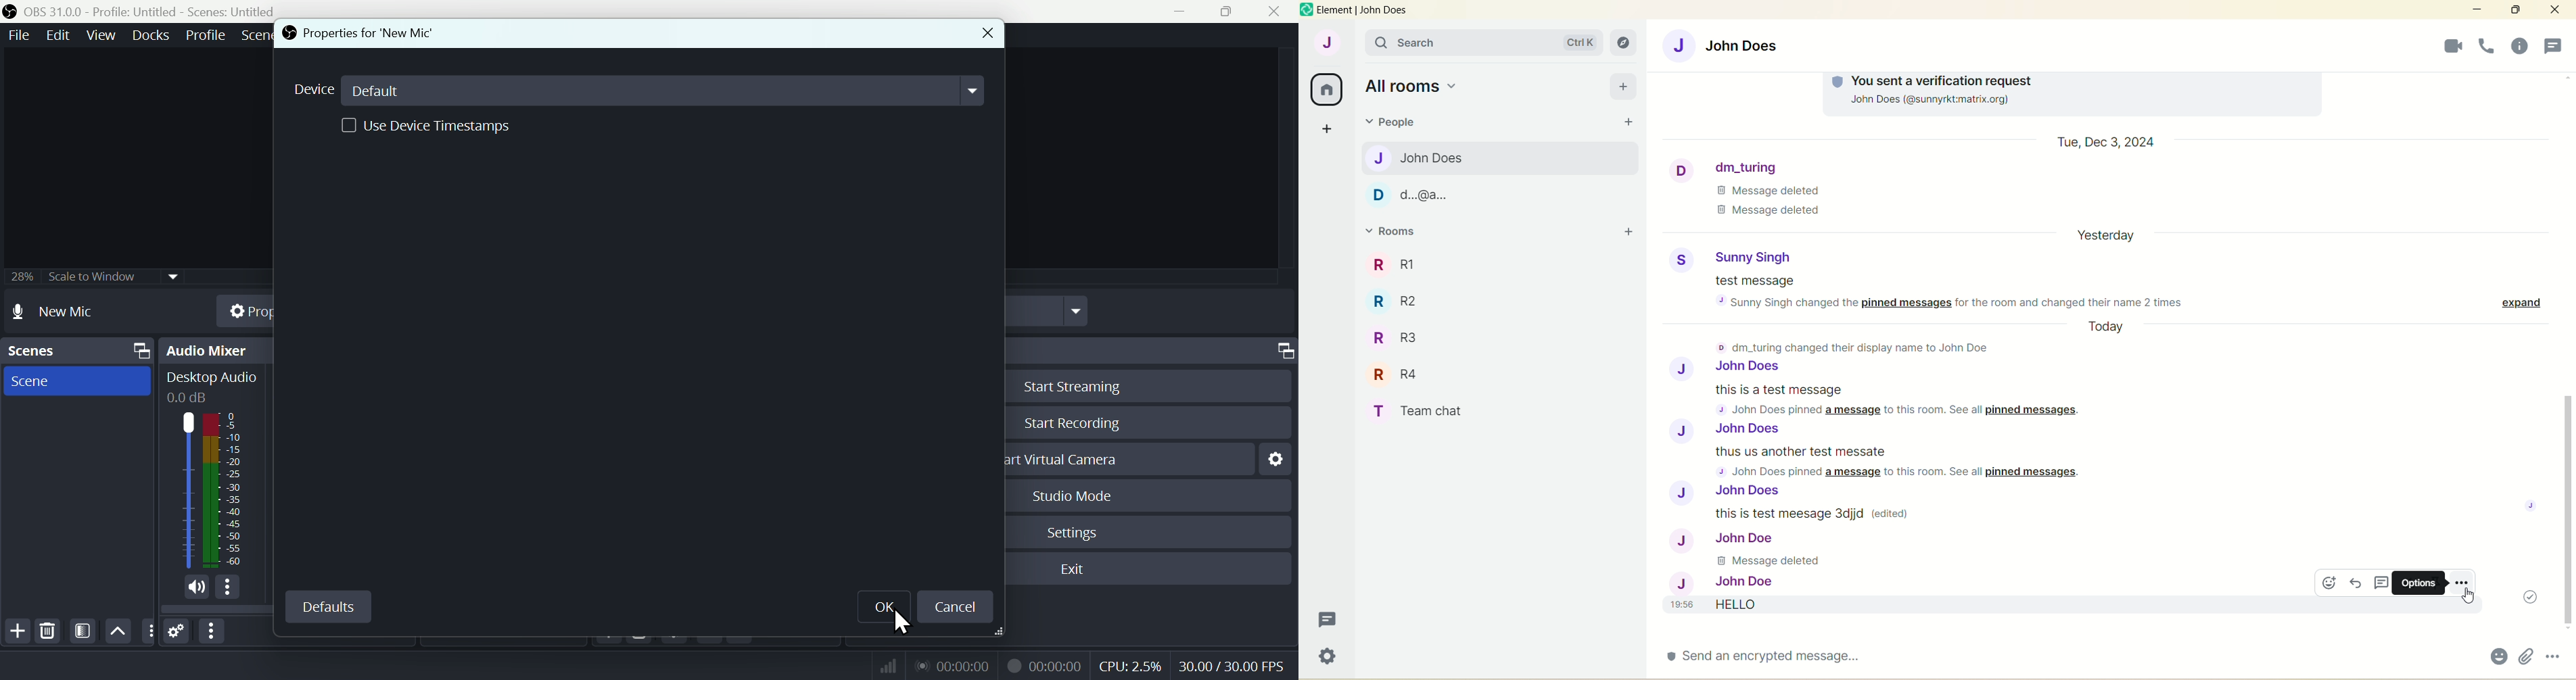 This screenshot has height=700, width=2576. Describe the element at coordinates (1775, 562) in the screenshot. I see `Message Deleted` at that location.